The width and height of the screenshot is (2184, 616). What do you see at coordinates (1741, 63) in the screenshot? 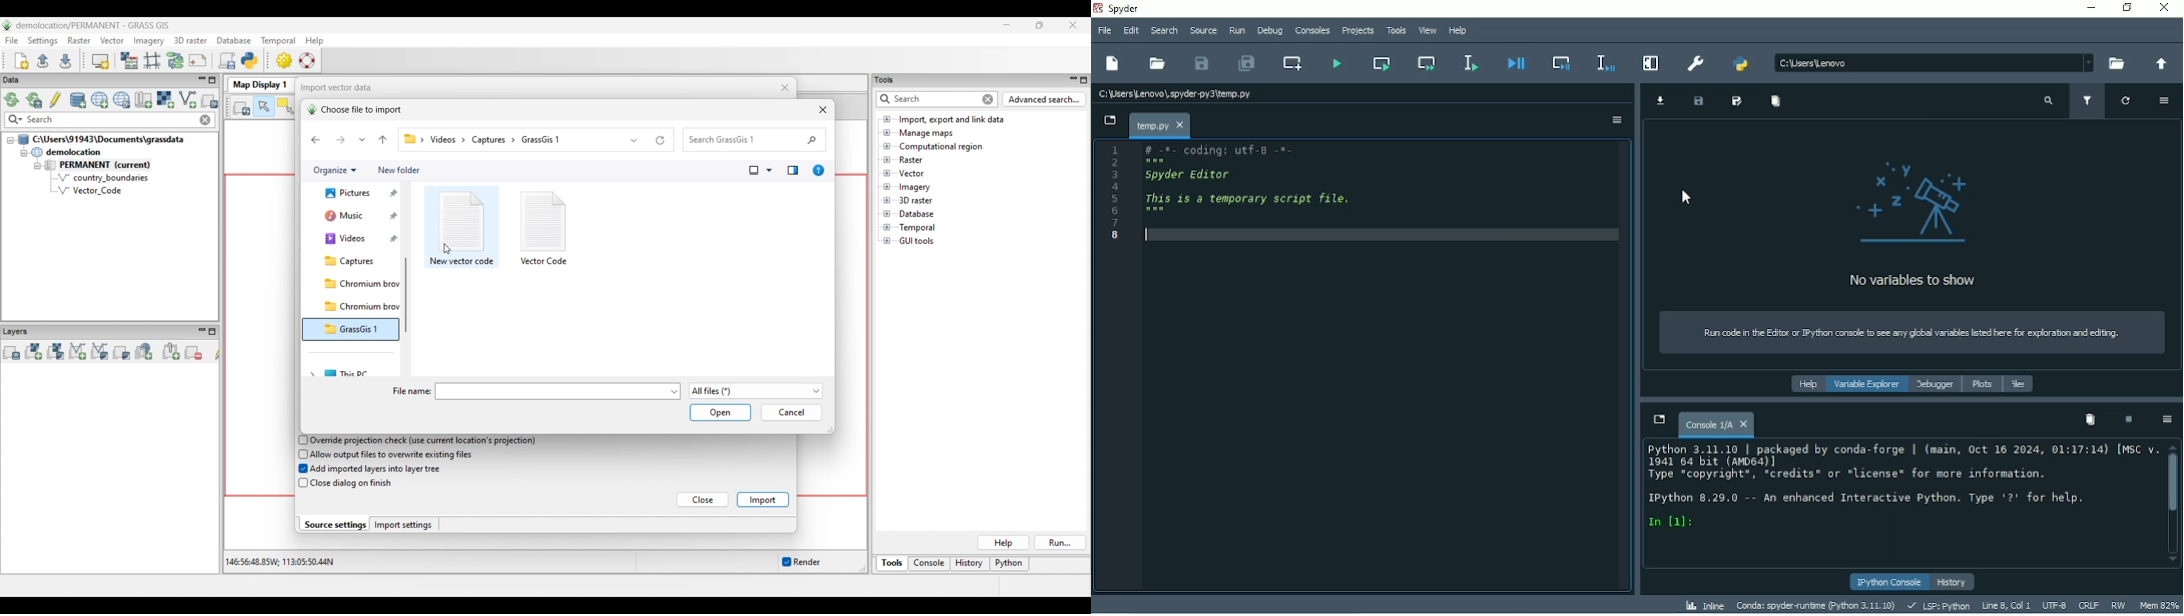
I see `PYTHONPATH manager` at bounding box center [1741, 63].